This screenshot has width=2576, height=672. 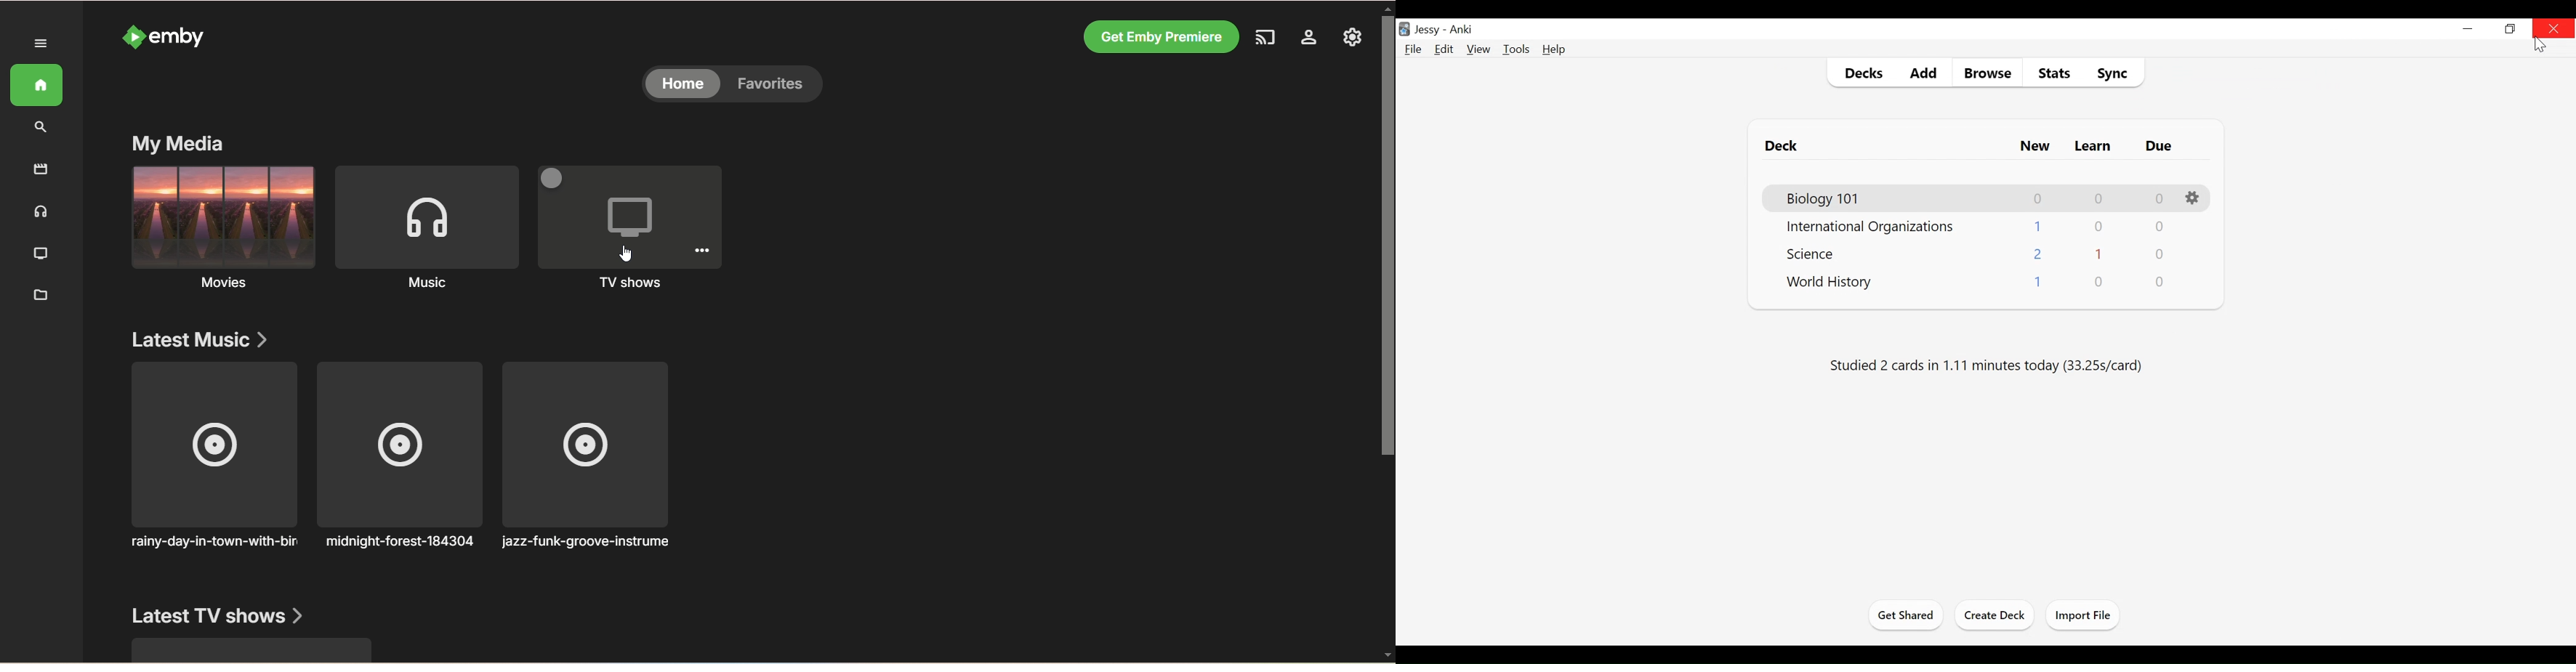 What do you see at coordinates (2555, 28) in the screenshot?
I see `Close` at bounding box center [2555, 28].